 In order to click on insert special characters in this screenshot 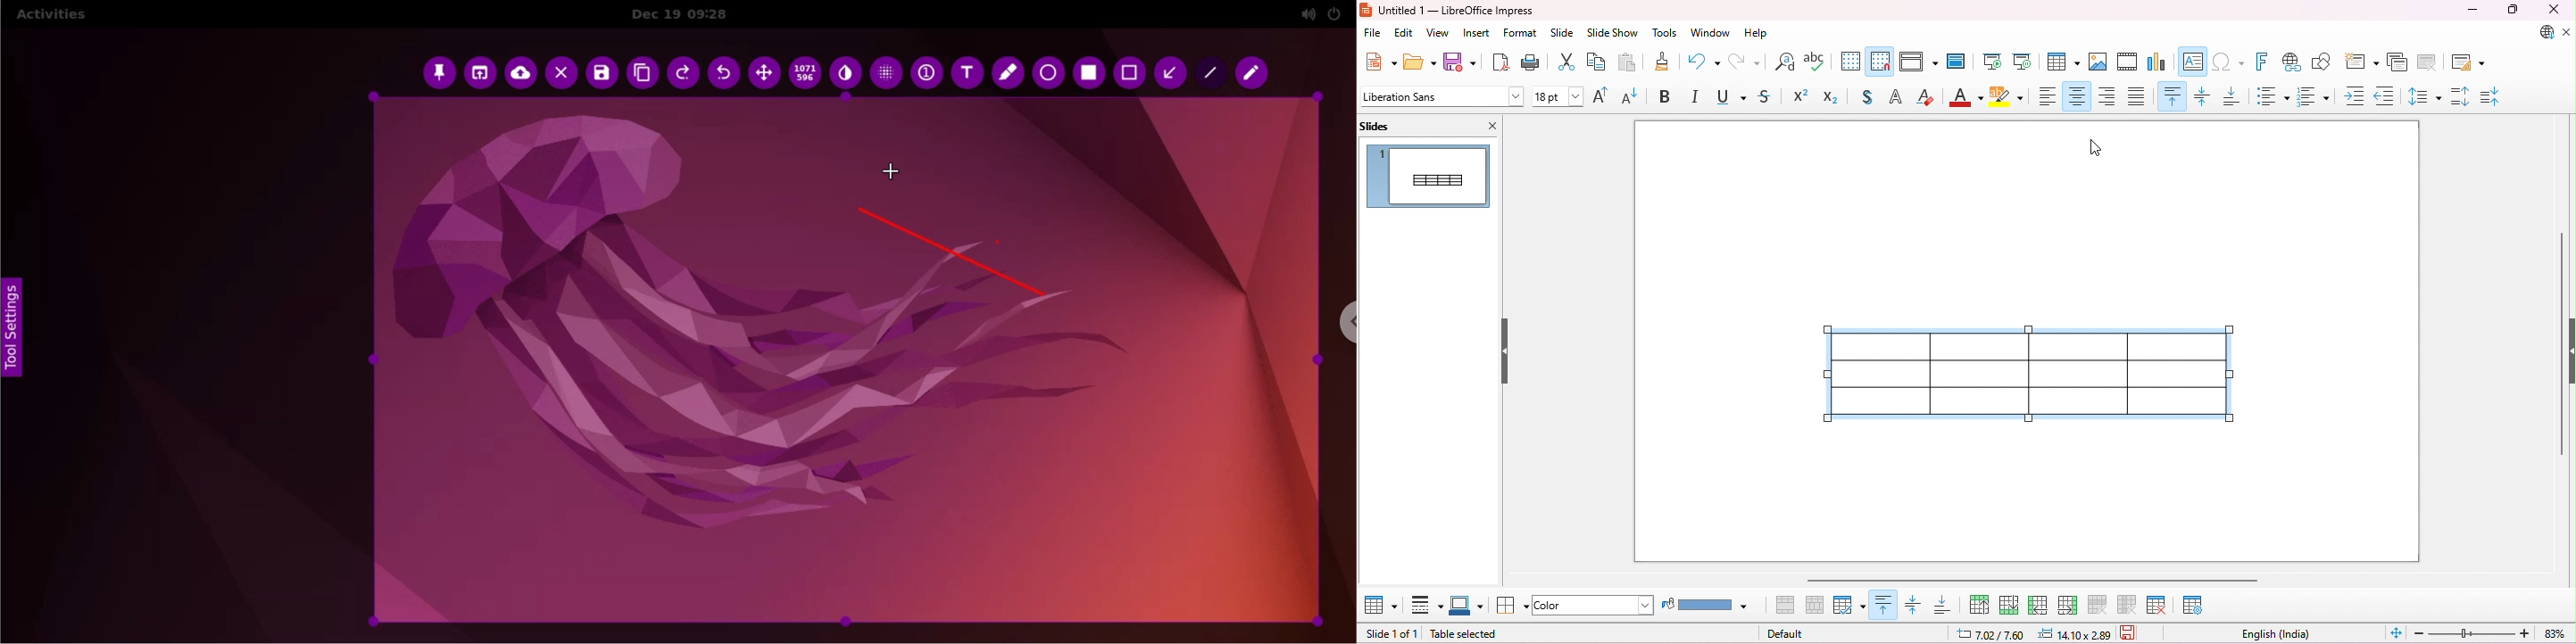, I will do `click(2230, 61)`.